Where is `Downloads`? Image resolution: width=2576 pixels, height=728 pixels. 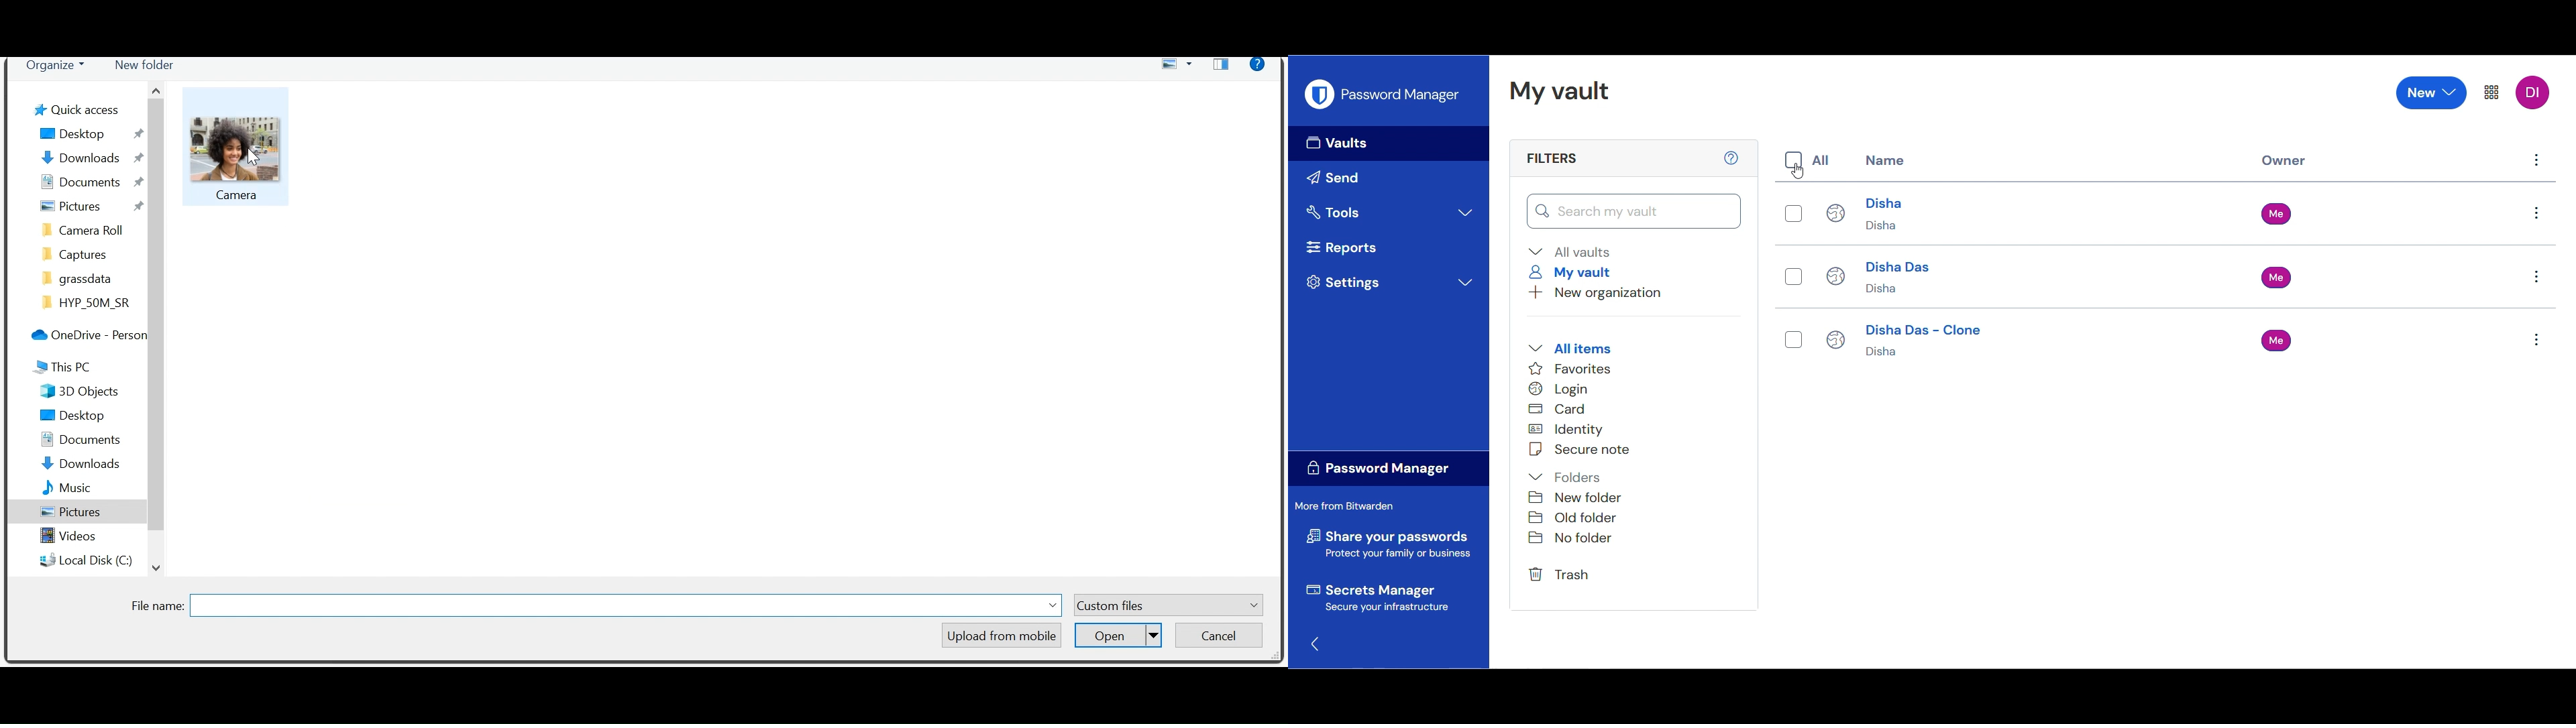 Downloads is located at coordinates (82, 463).